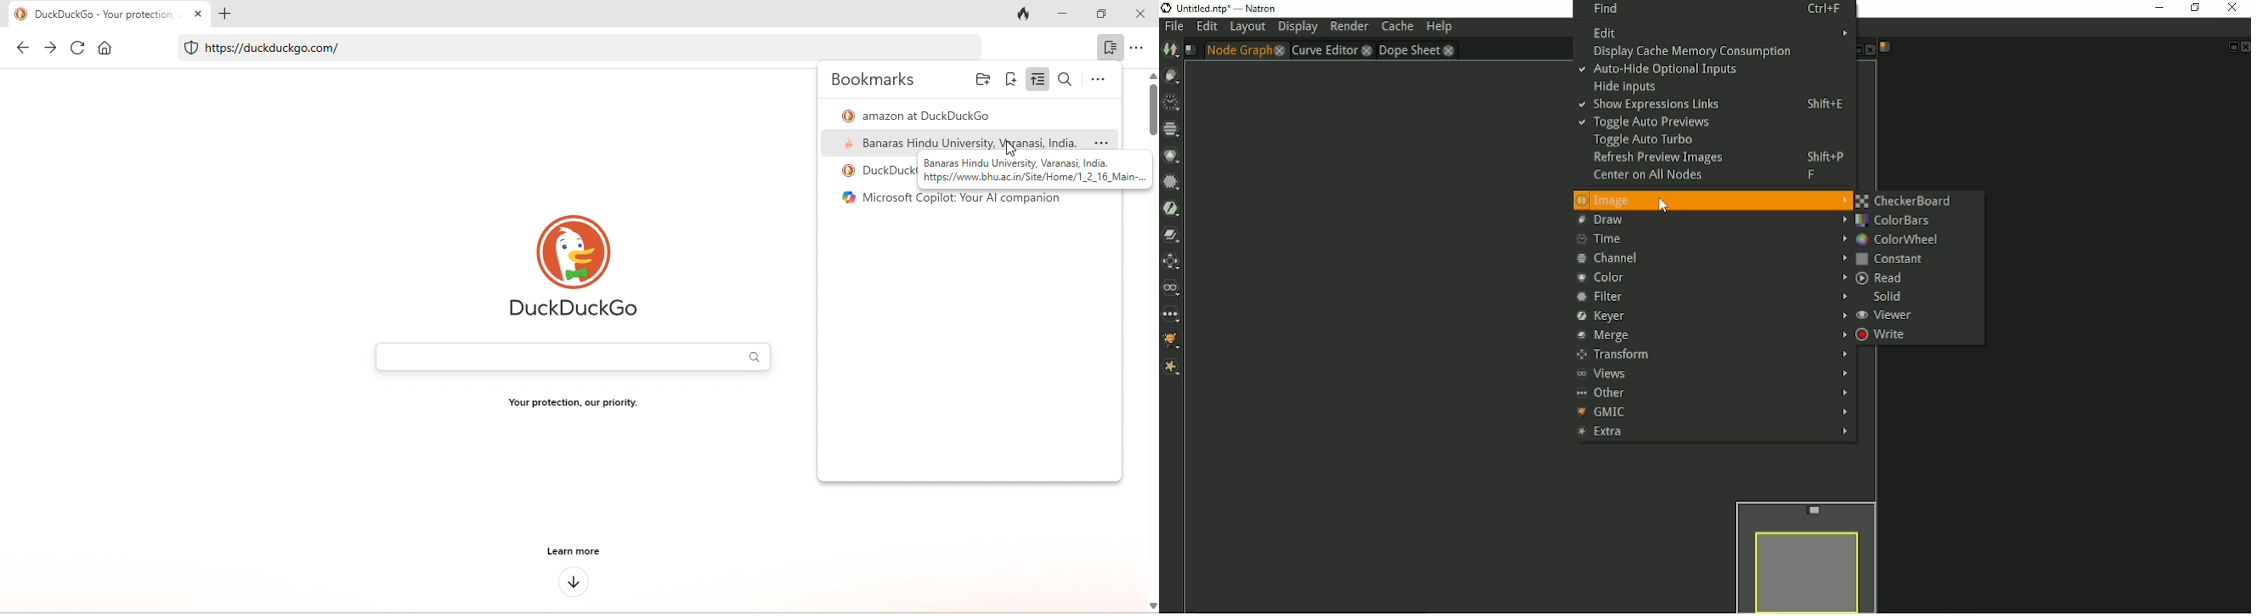 Image resolution: width=2268 pixels, height=616 pixels. I want to click on Help, so click(1438, 27).